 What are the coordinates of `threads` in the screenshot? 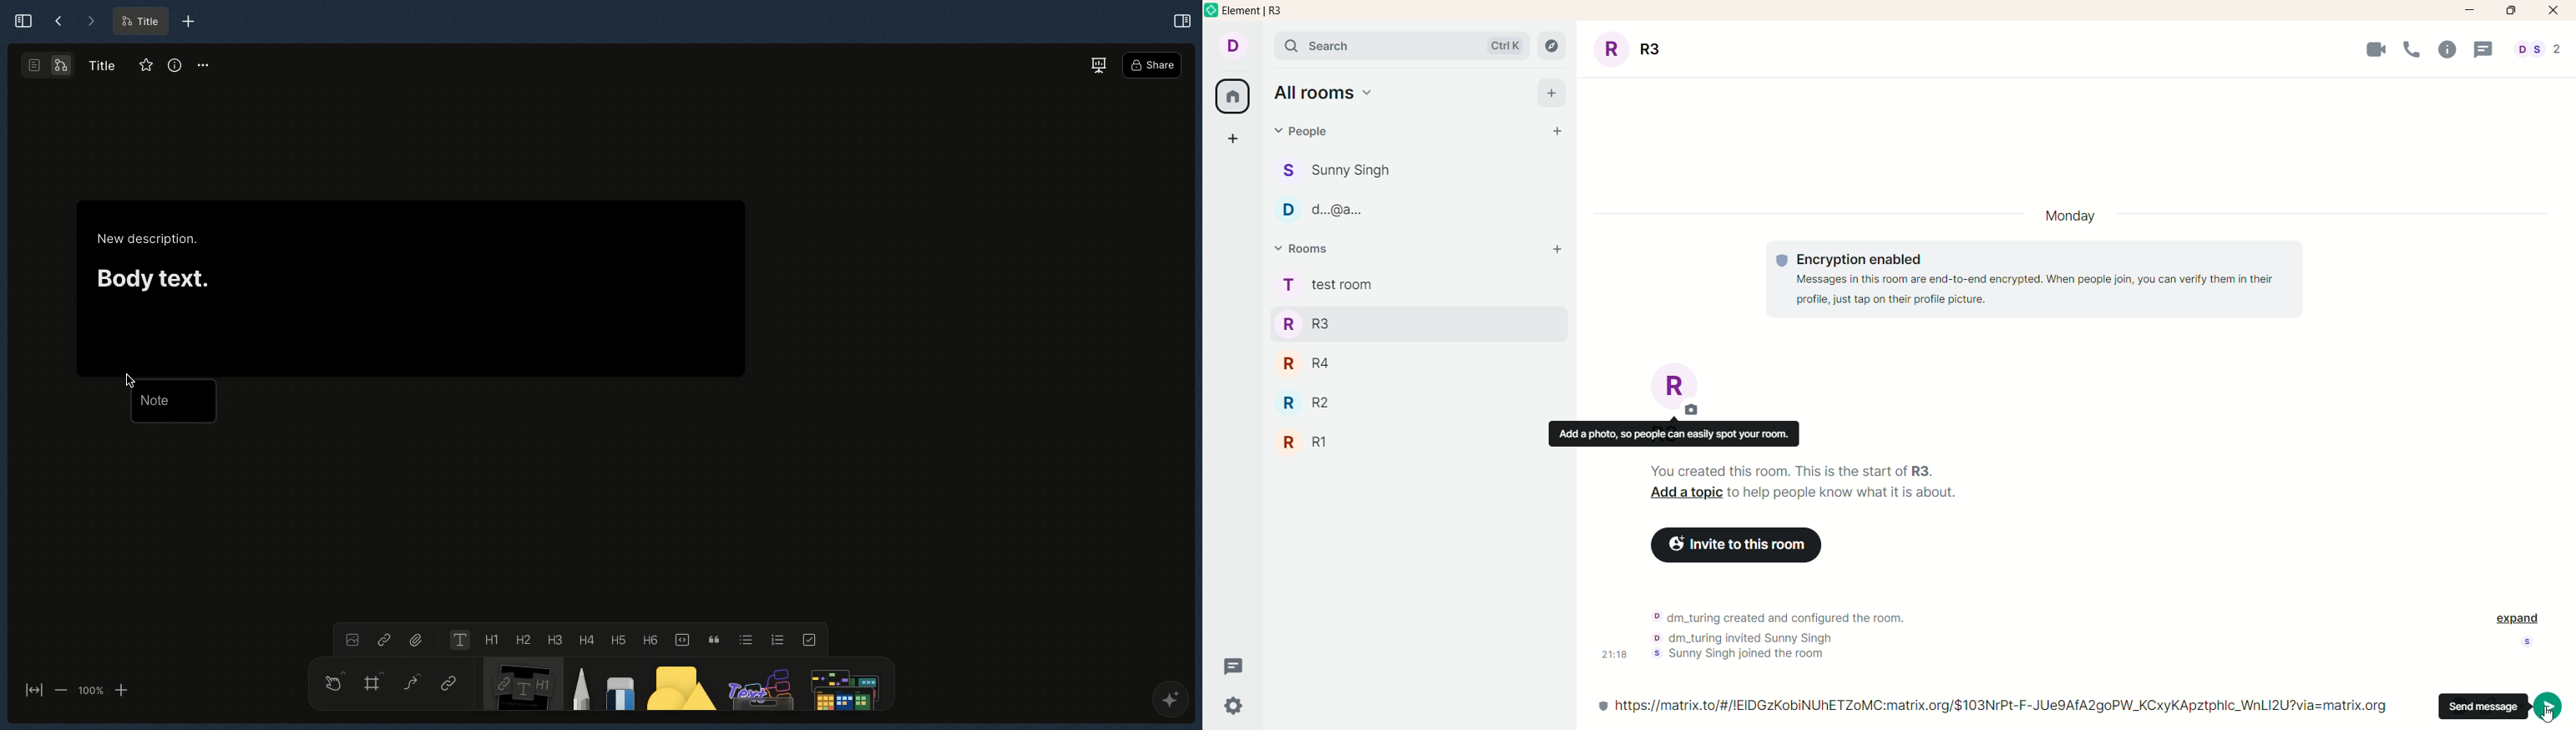 It's located at (1233, 668).